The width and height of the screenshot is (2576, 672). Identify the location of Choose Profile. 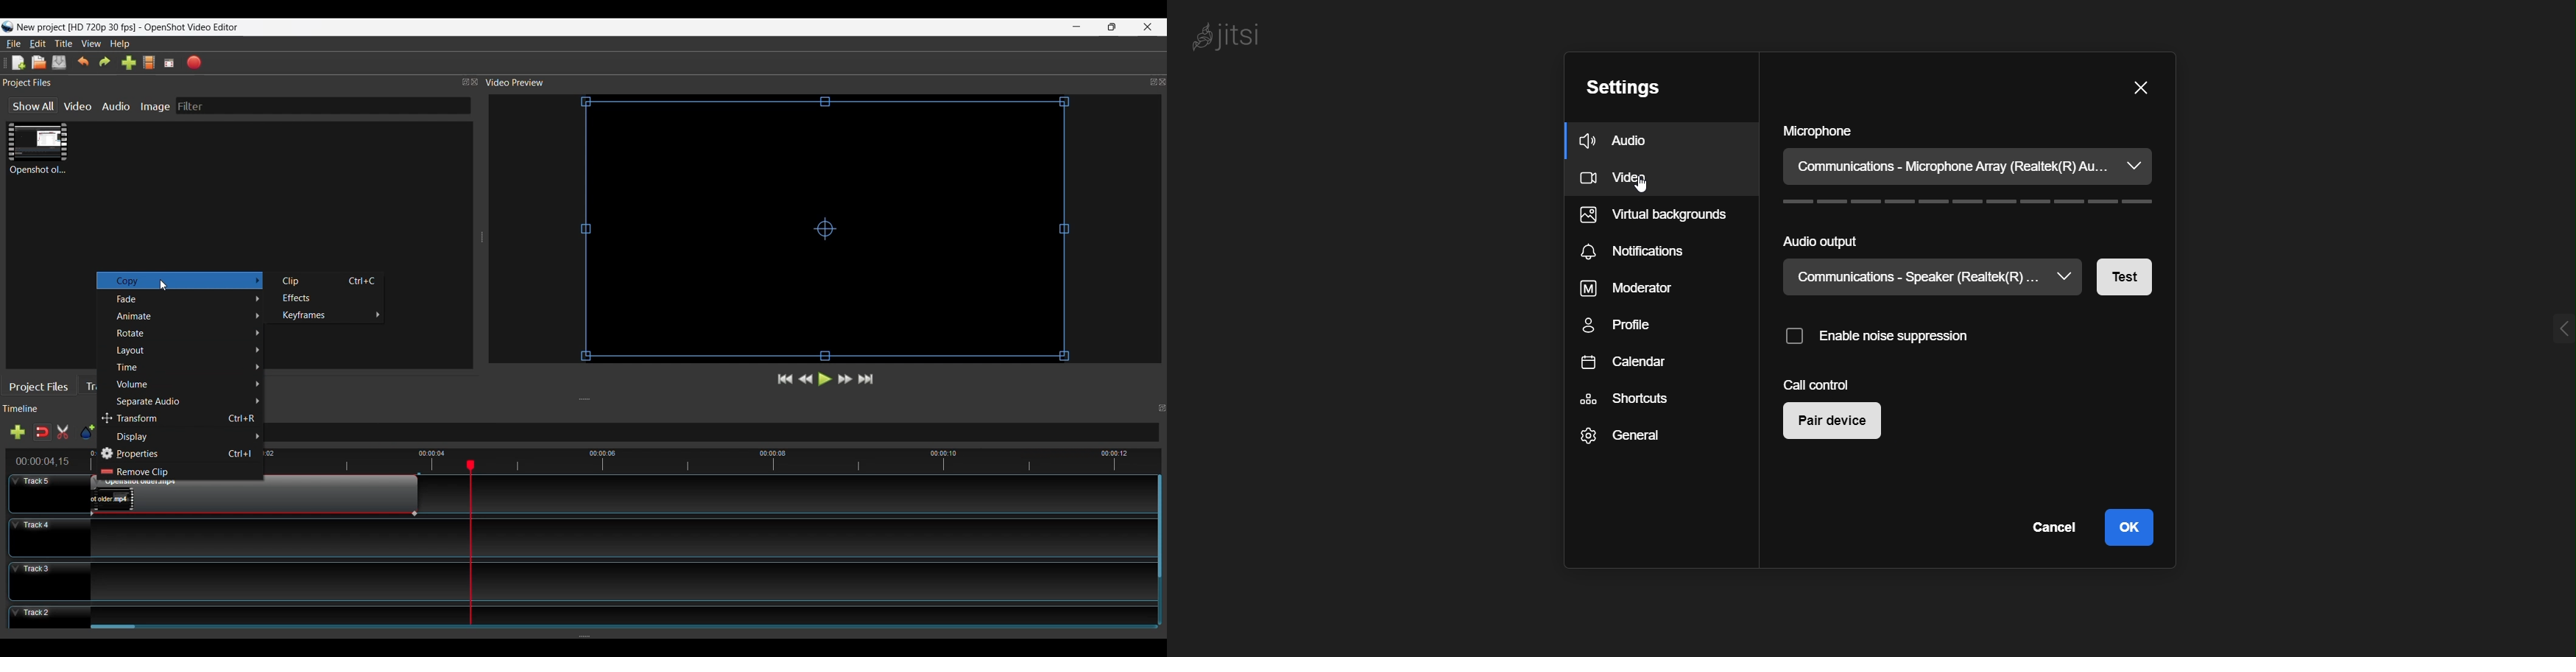
(148, 63).